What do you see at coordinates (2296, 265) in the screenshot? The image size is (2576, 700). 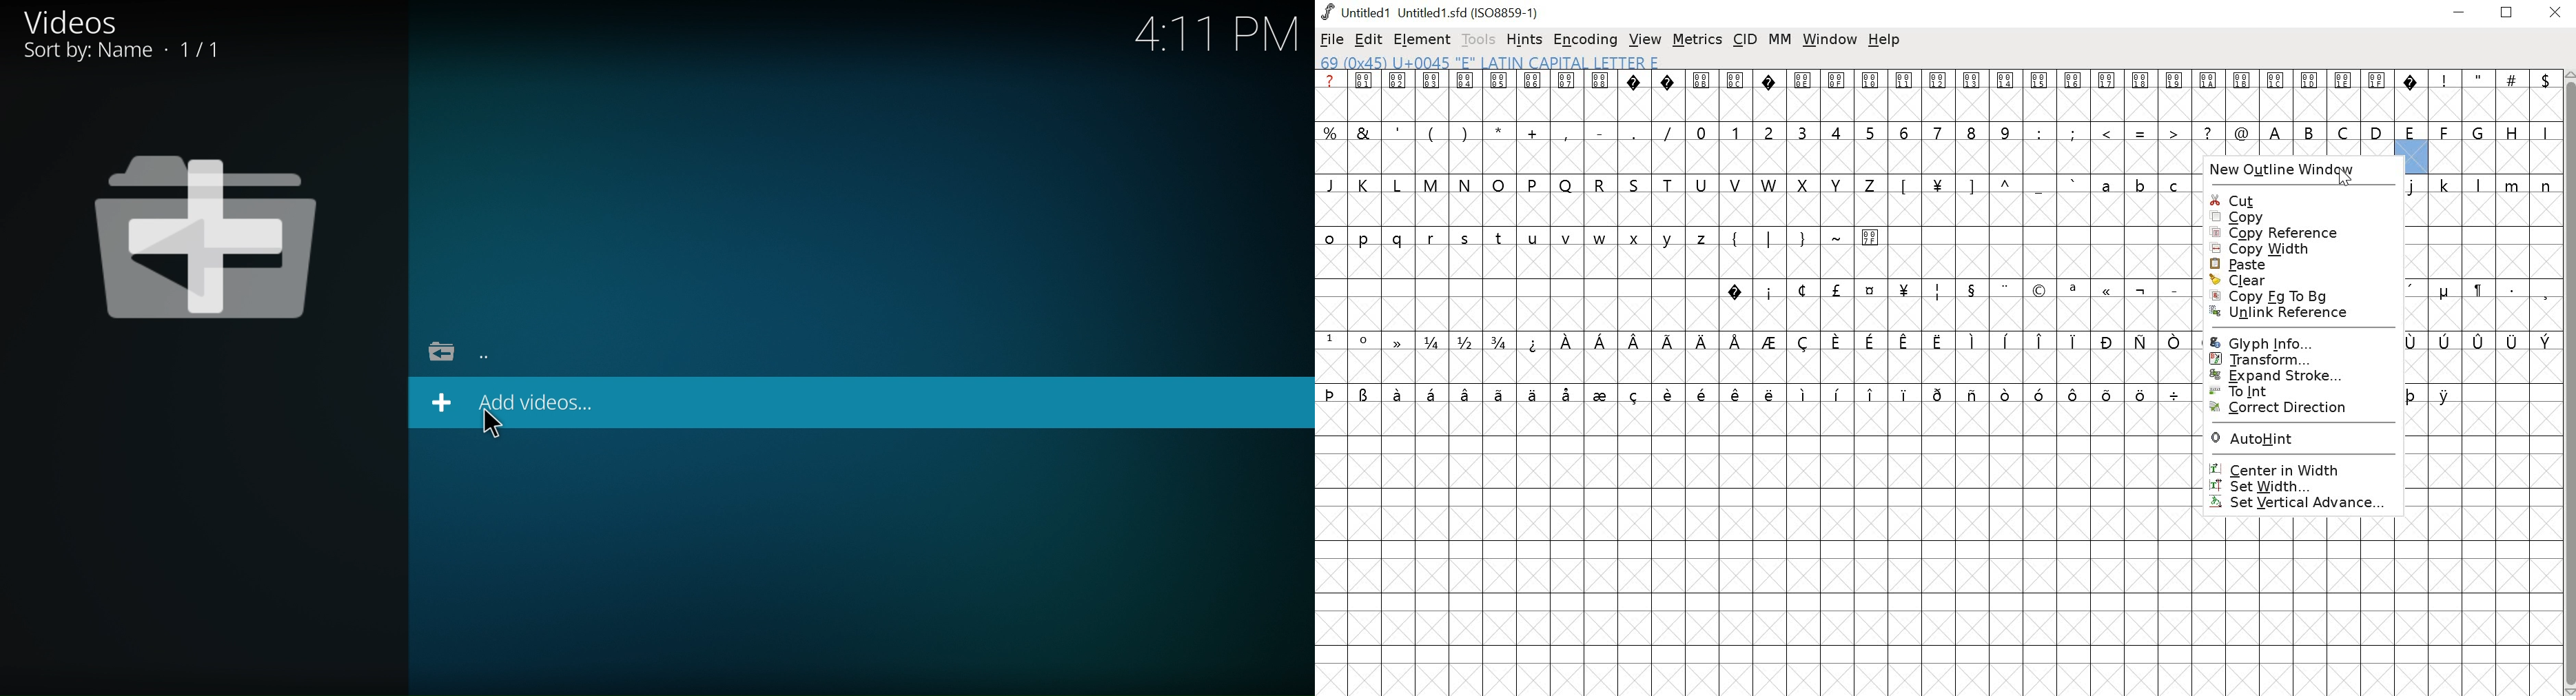 I see `PASTE` at bounding box center [2296, 265].